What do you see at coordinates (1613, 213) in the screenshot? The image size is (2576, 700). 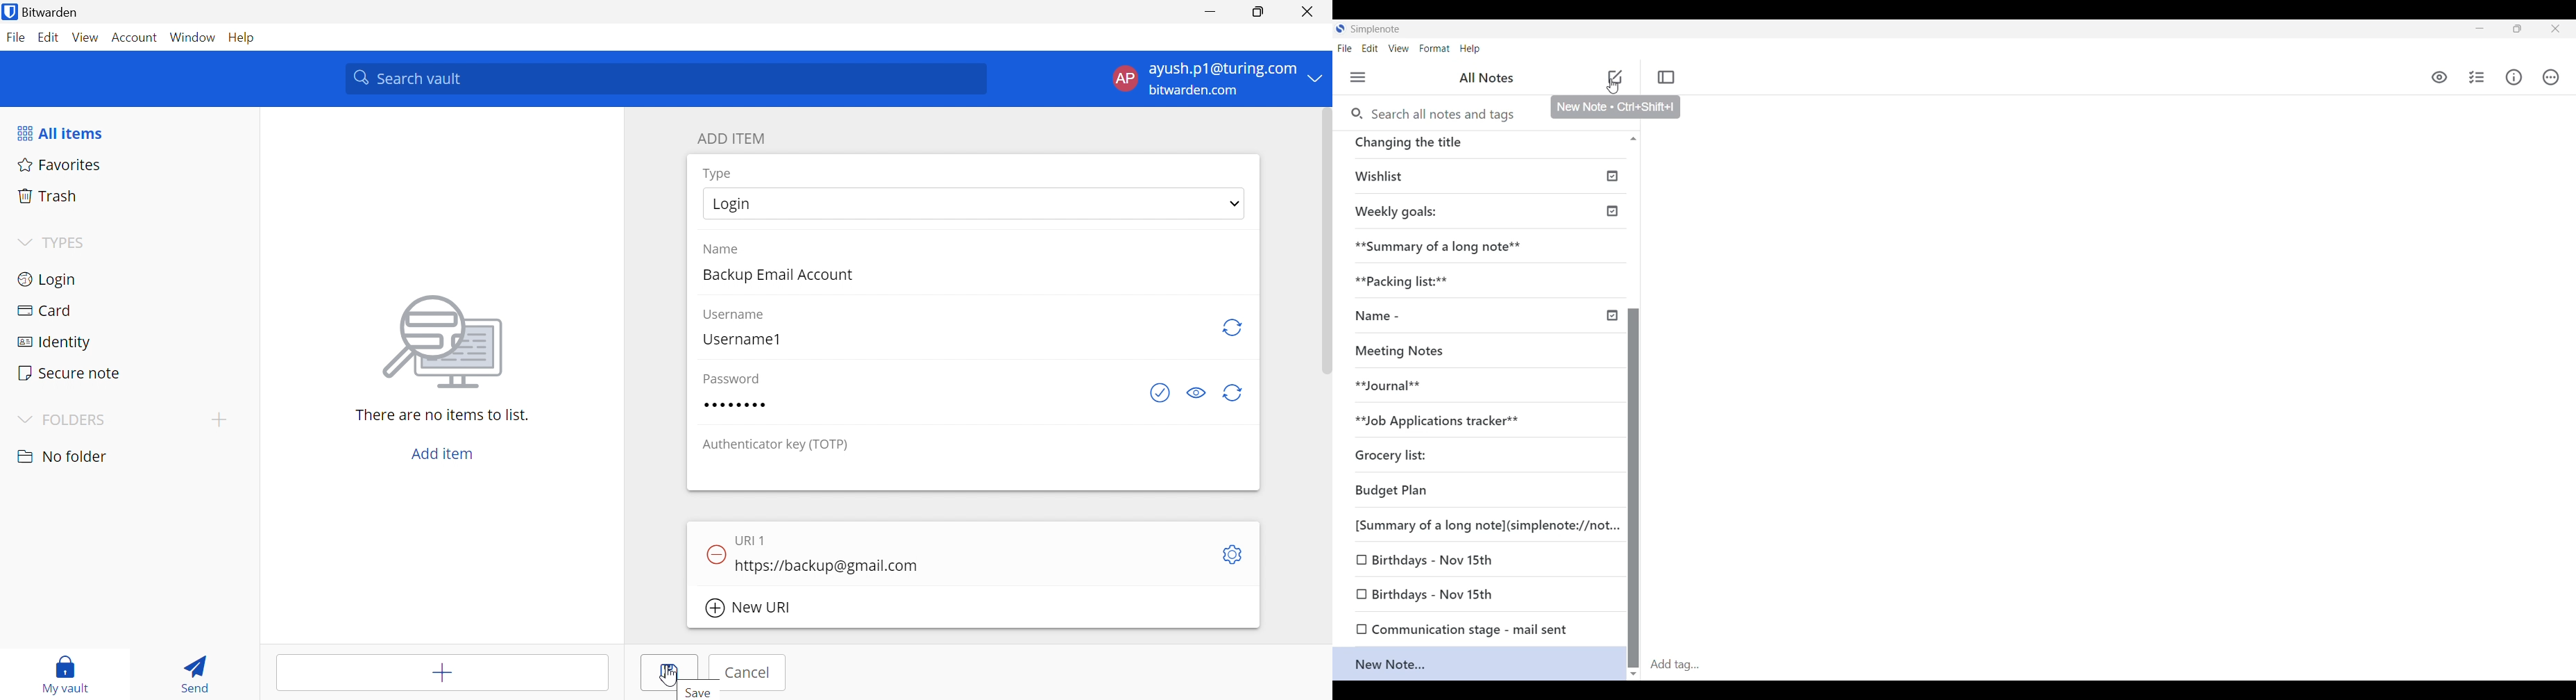 I see `published` at bounding box center [1613, 213].